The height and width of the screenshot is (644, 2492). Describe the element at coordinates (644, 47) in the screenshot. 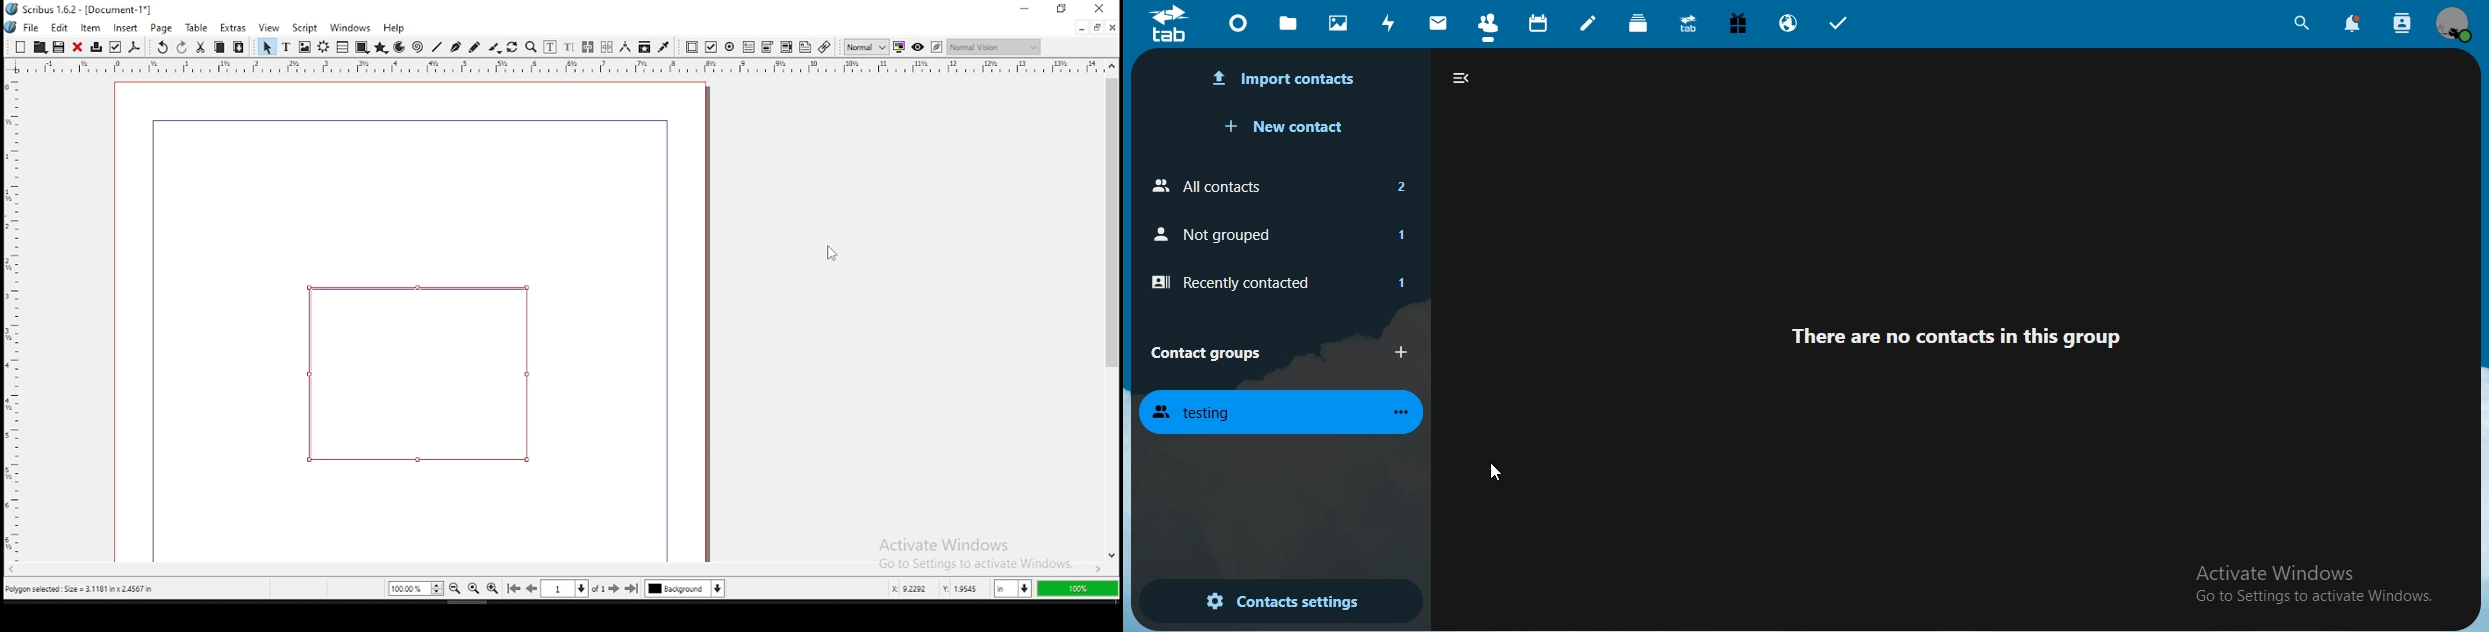

I see `copy item properties` at that location.